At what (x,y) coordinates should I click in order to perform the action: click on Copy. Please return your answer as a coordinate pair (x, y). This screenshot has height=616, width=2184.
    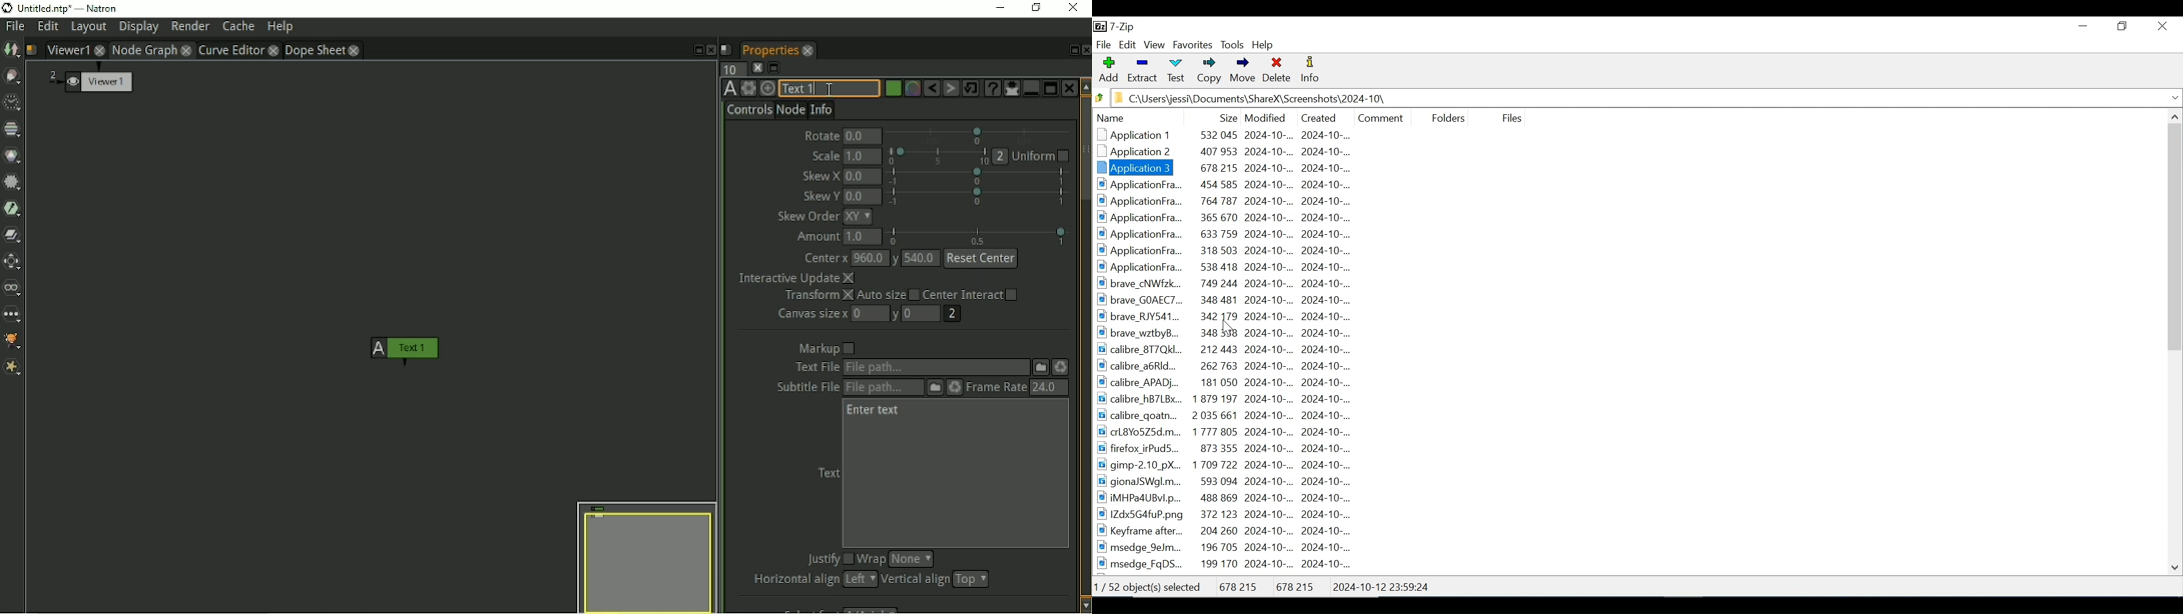
    Looking at the image, I should click on (1207, 72).